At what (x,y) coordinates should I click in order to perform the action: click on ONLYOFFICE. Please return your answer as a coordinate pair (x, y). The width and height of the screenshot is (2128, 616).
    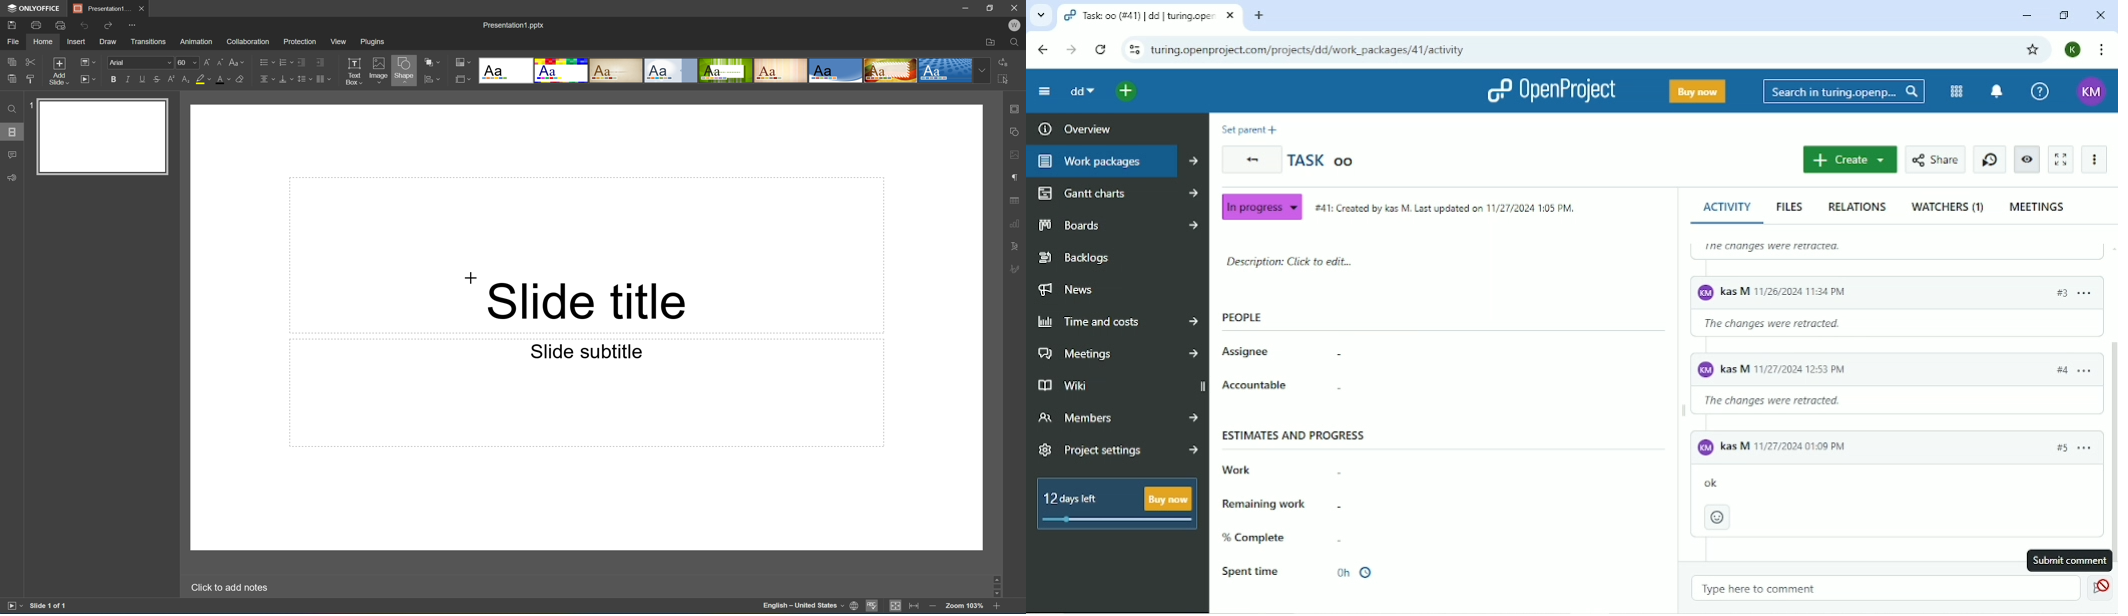
    Looking at the image, I should click on (35, 9).